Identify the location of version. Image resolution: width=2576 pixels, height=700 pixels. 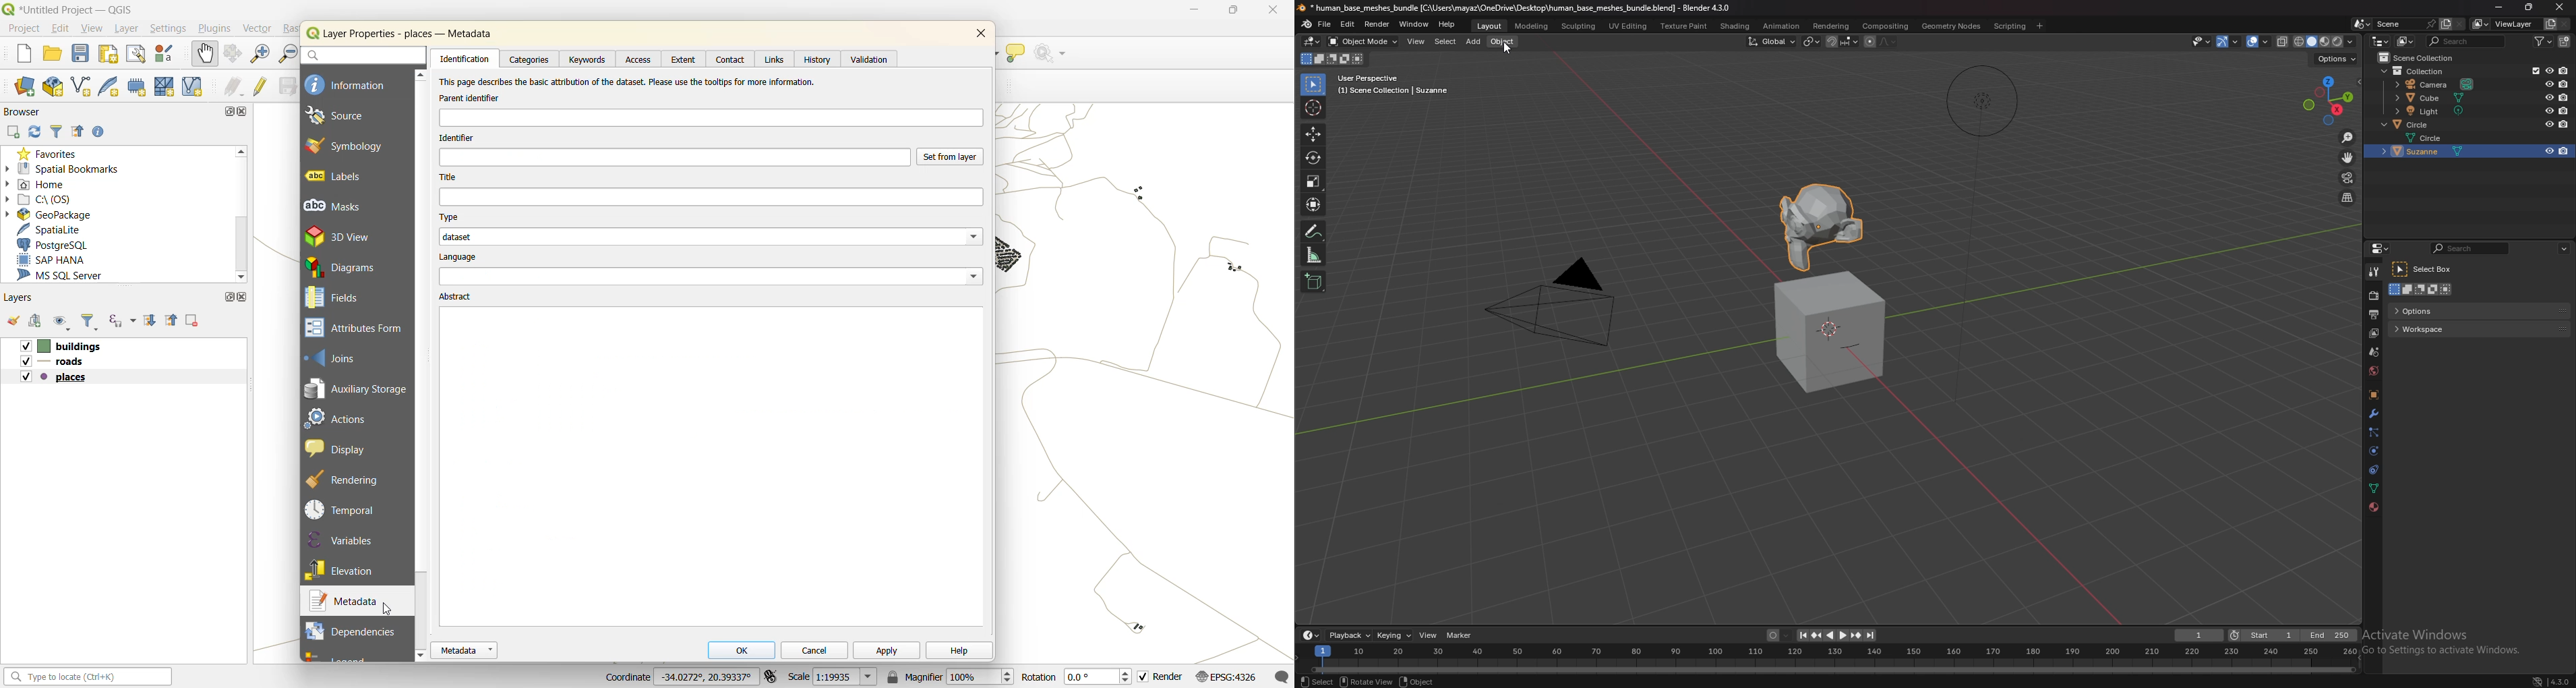
(2560, 682).